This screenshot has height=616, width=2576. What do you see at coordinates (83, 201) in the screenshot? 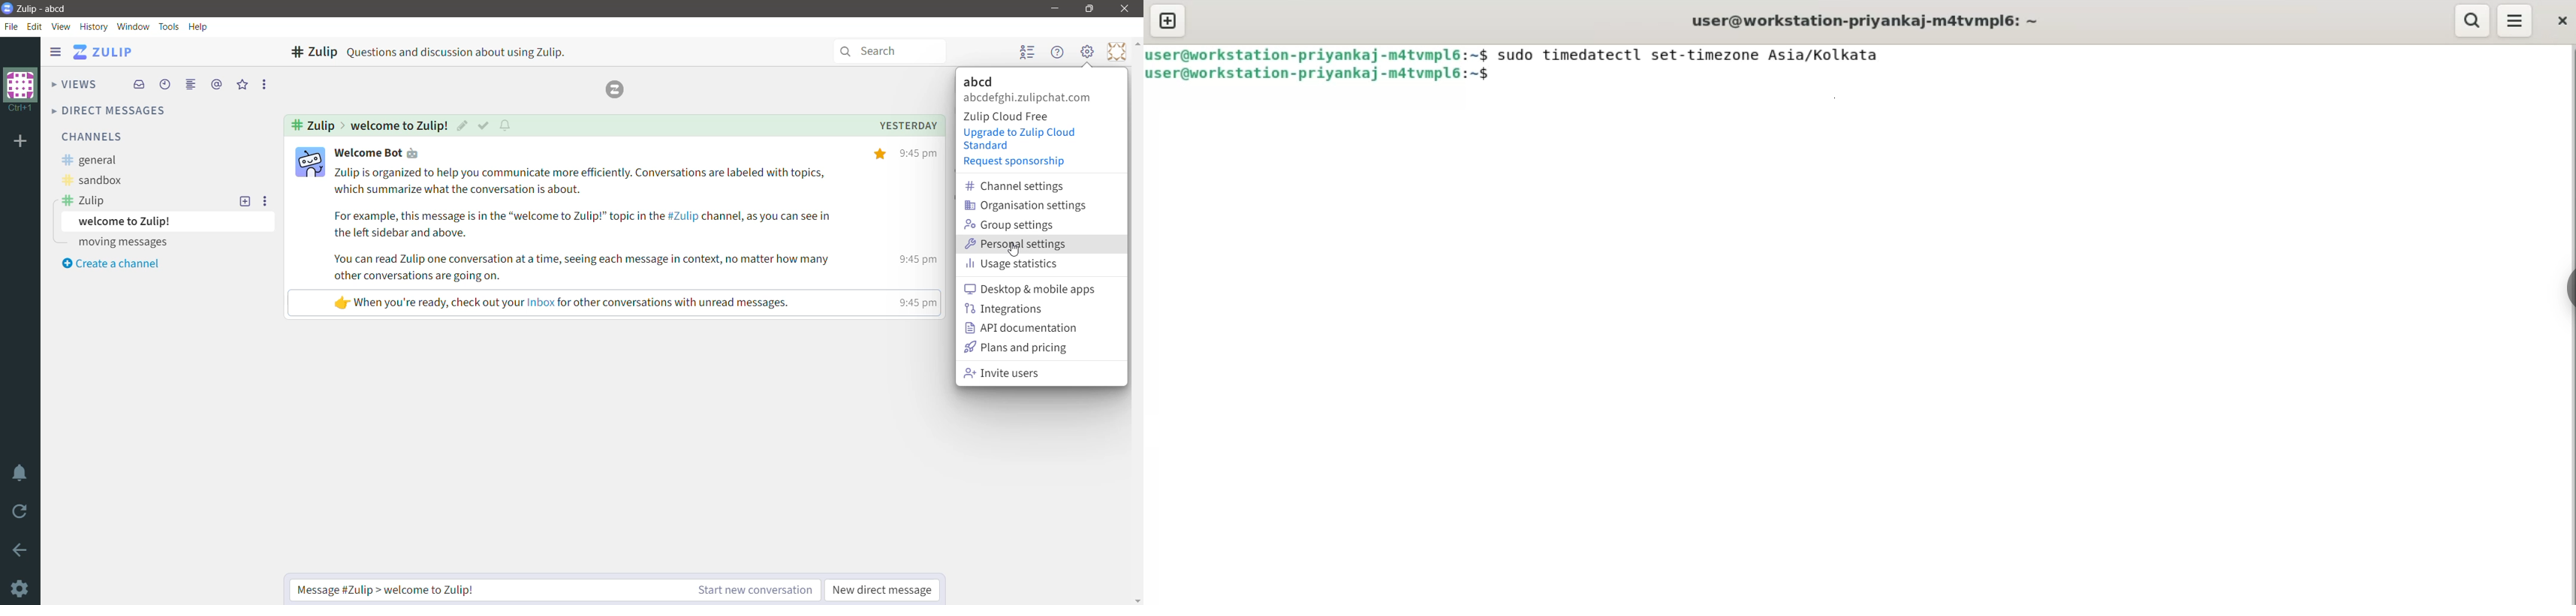
I see `Zulip` at bounding box center [83, 201].